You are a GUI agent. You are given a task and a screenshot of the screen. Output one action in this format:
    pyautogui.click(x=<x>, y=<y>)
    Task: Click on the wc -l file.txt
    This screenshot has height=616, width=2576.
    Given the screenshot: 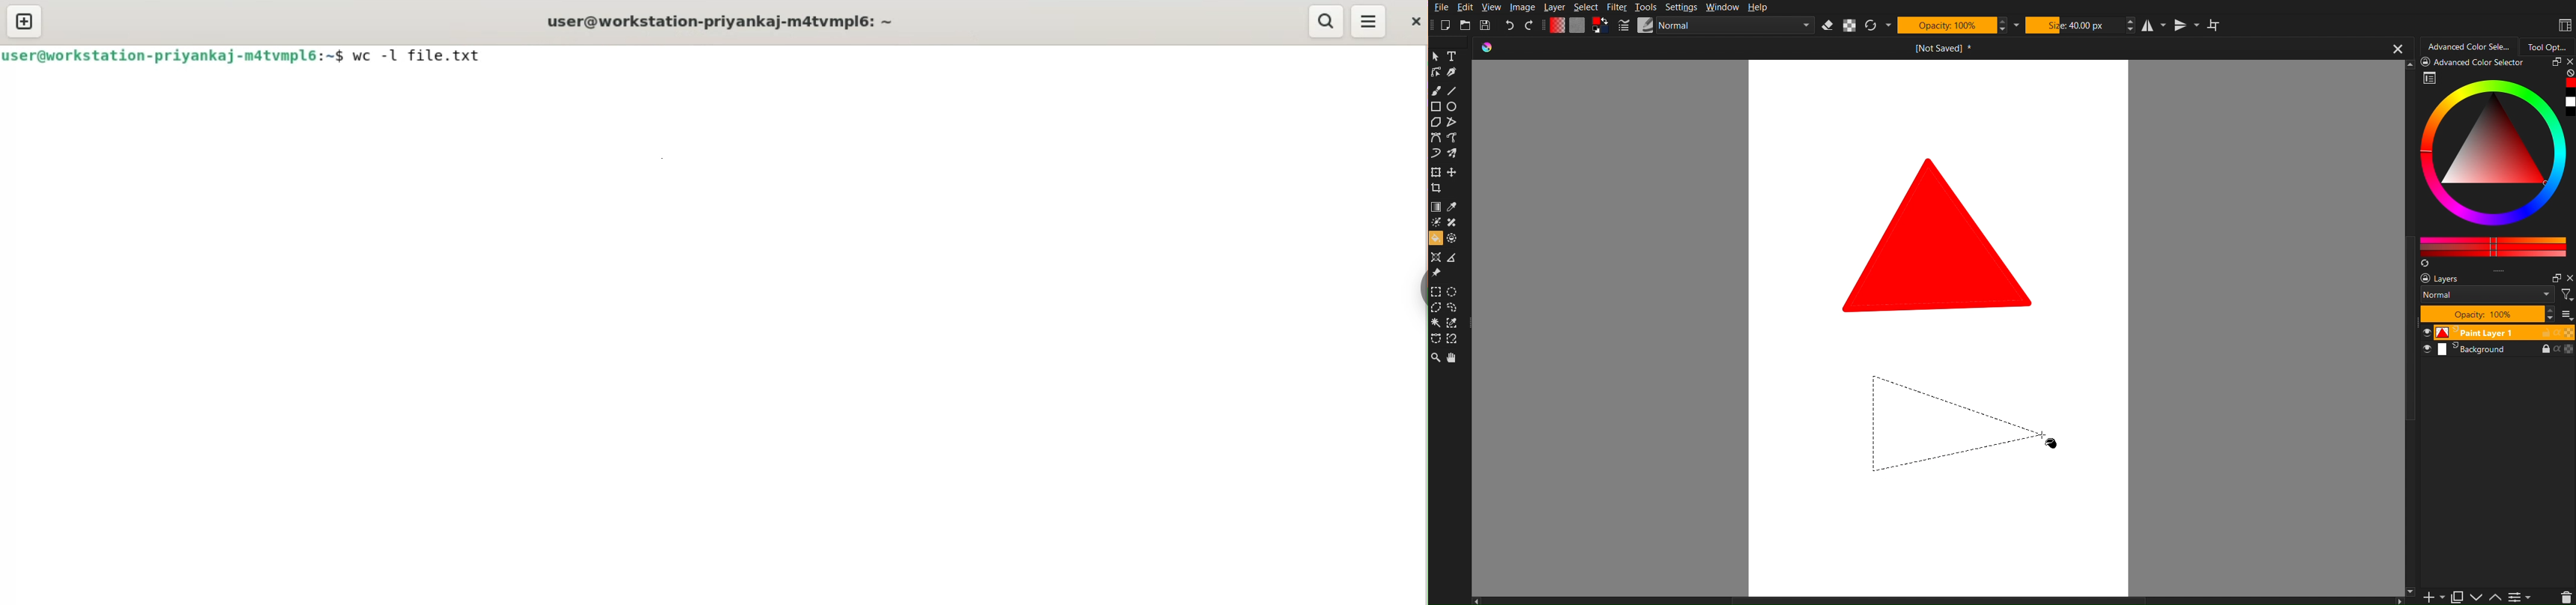 What is the action you would take?
    pyautogui.click(x=421, y=55)
    